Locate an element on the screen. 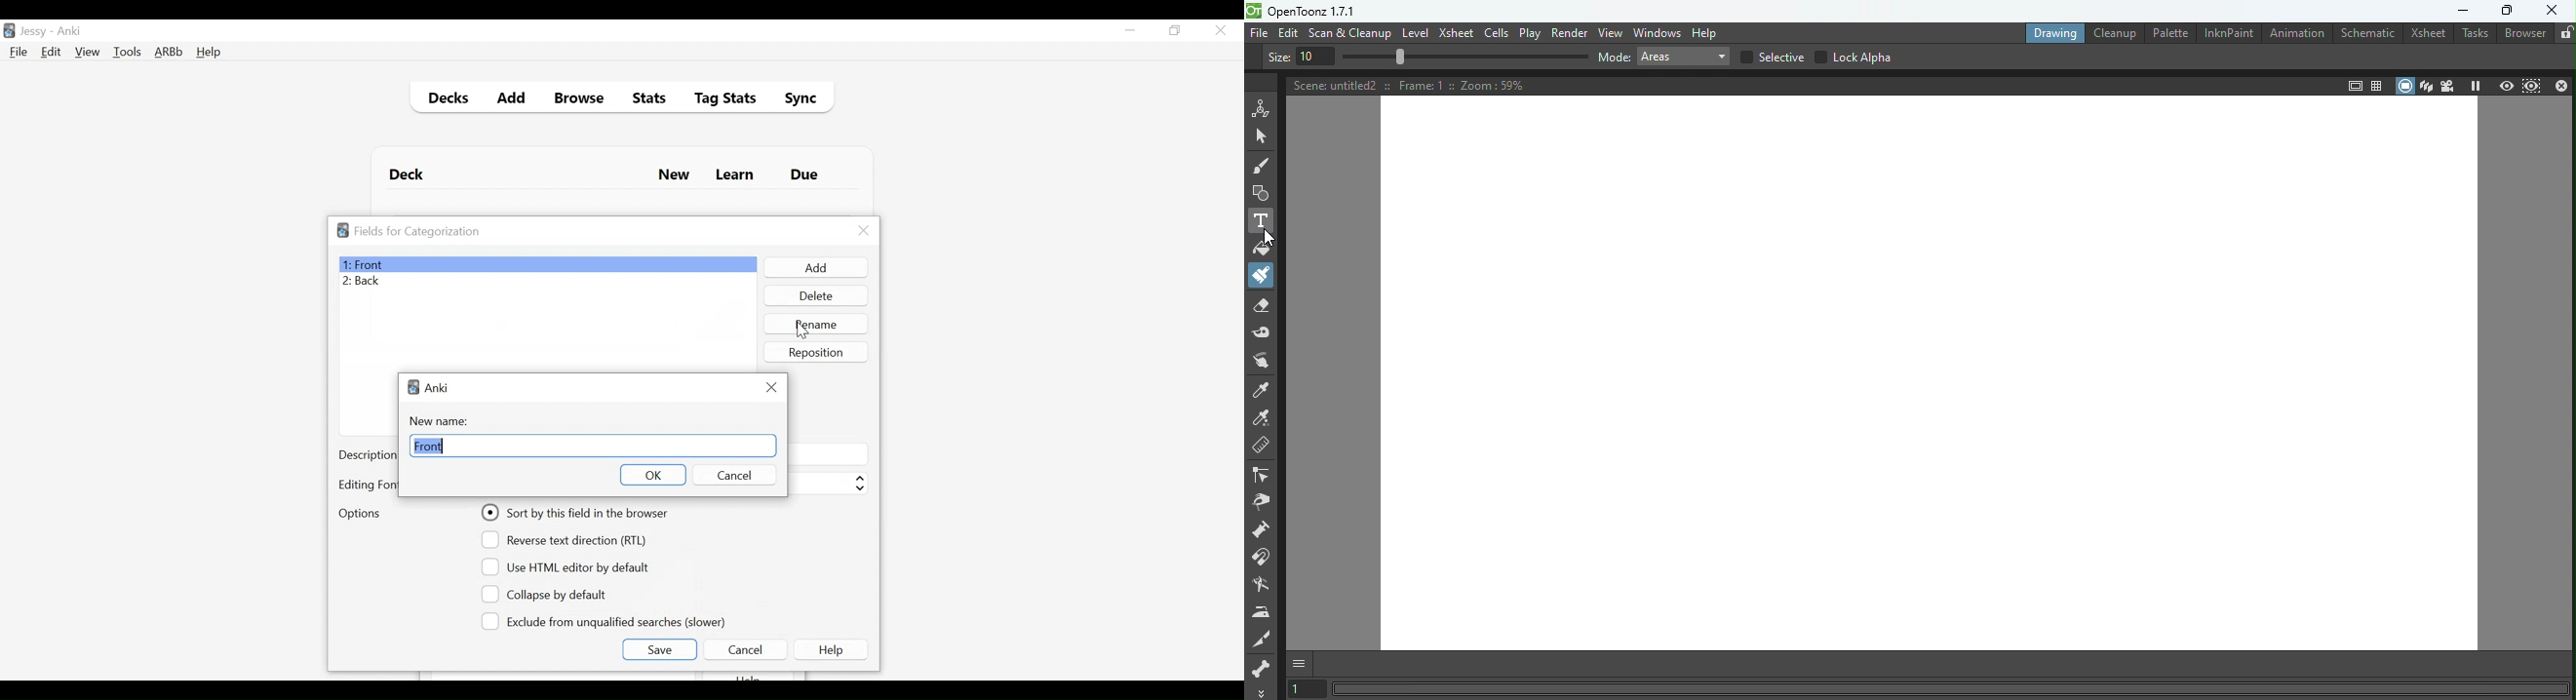  Close is located at coordinates (773, 386).